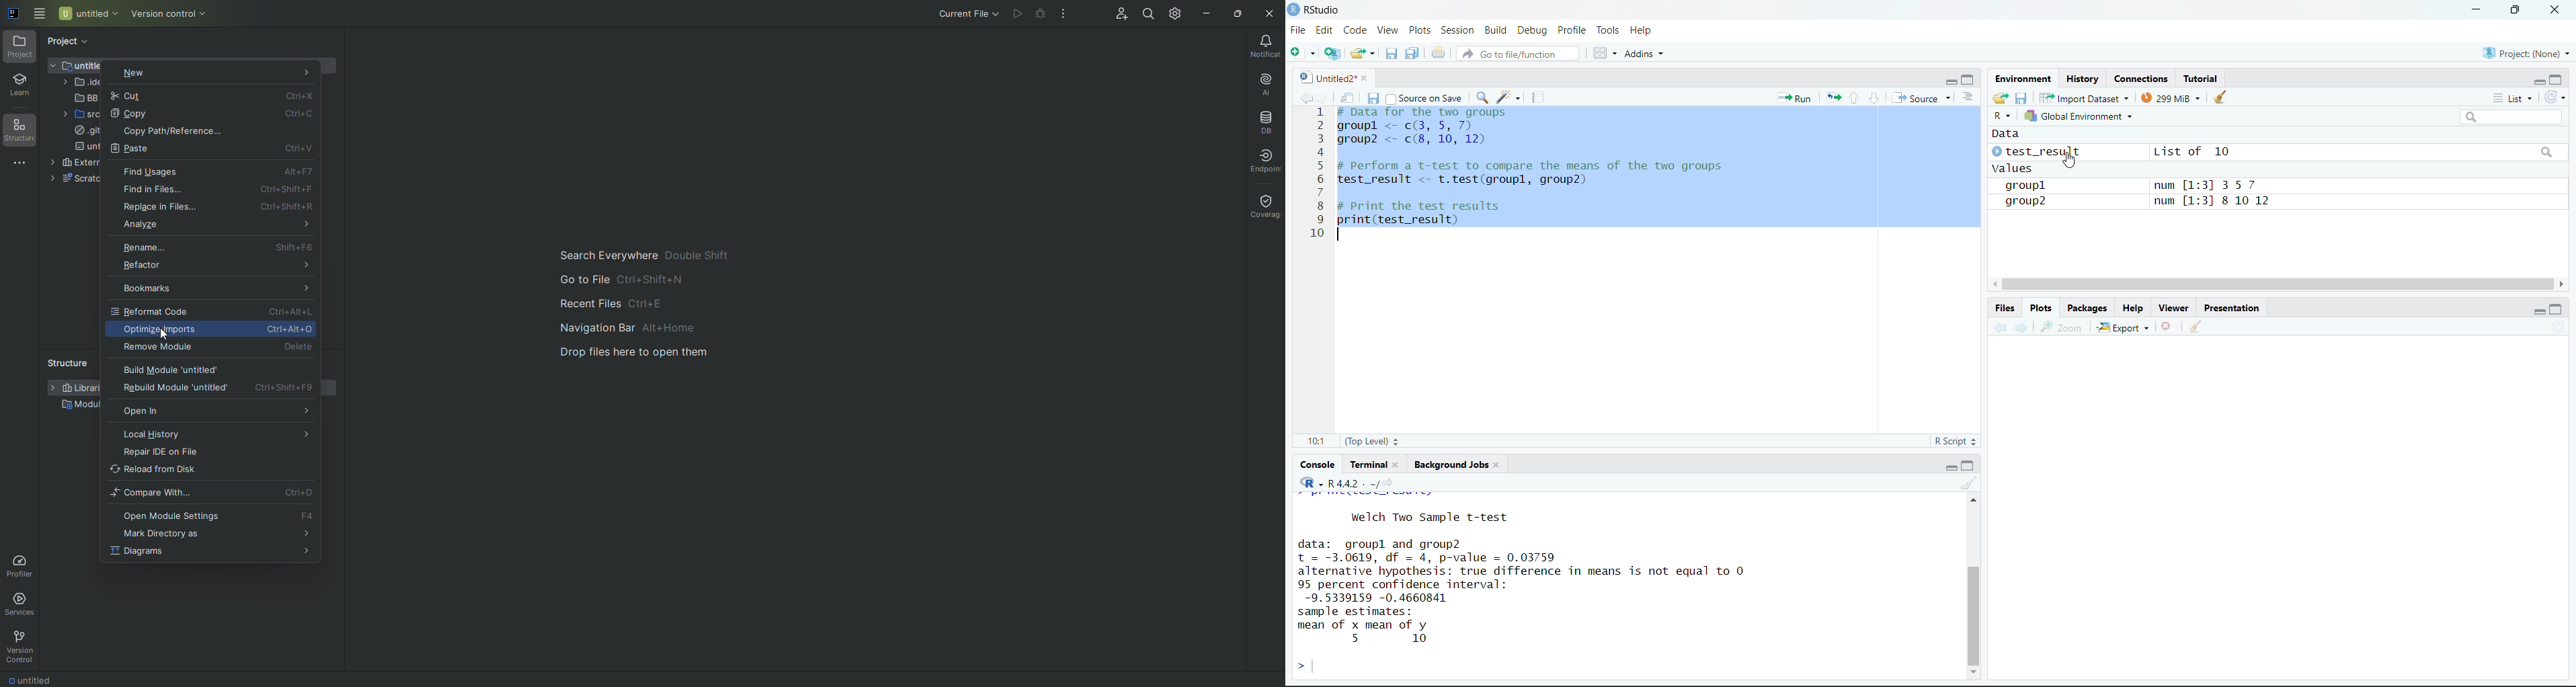 This screenshot has width=2576, height=700. Describe the element at coordinates (1459, 30) in the screenshot. I see `Session` at that location.